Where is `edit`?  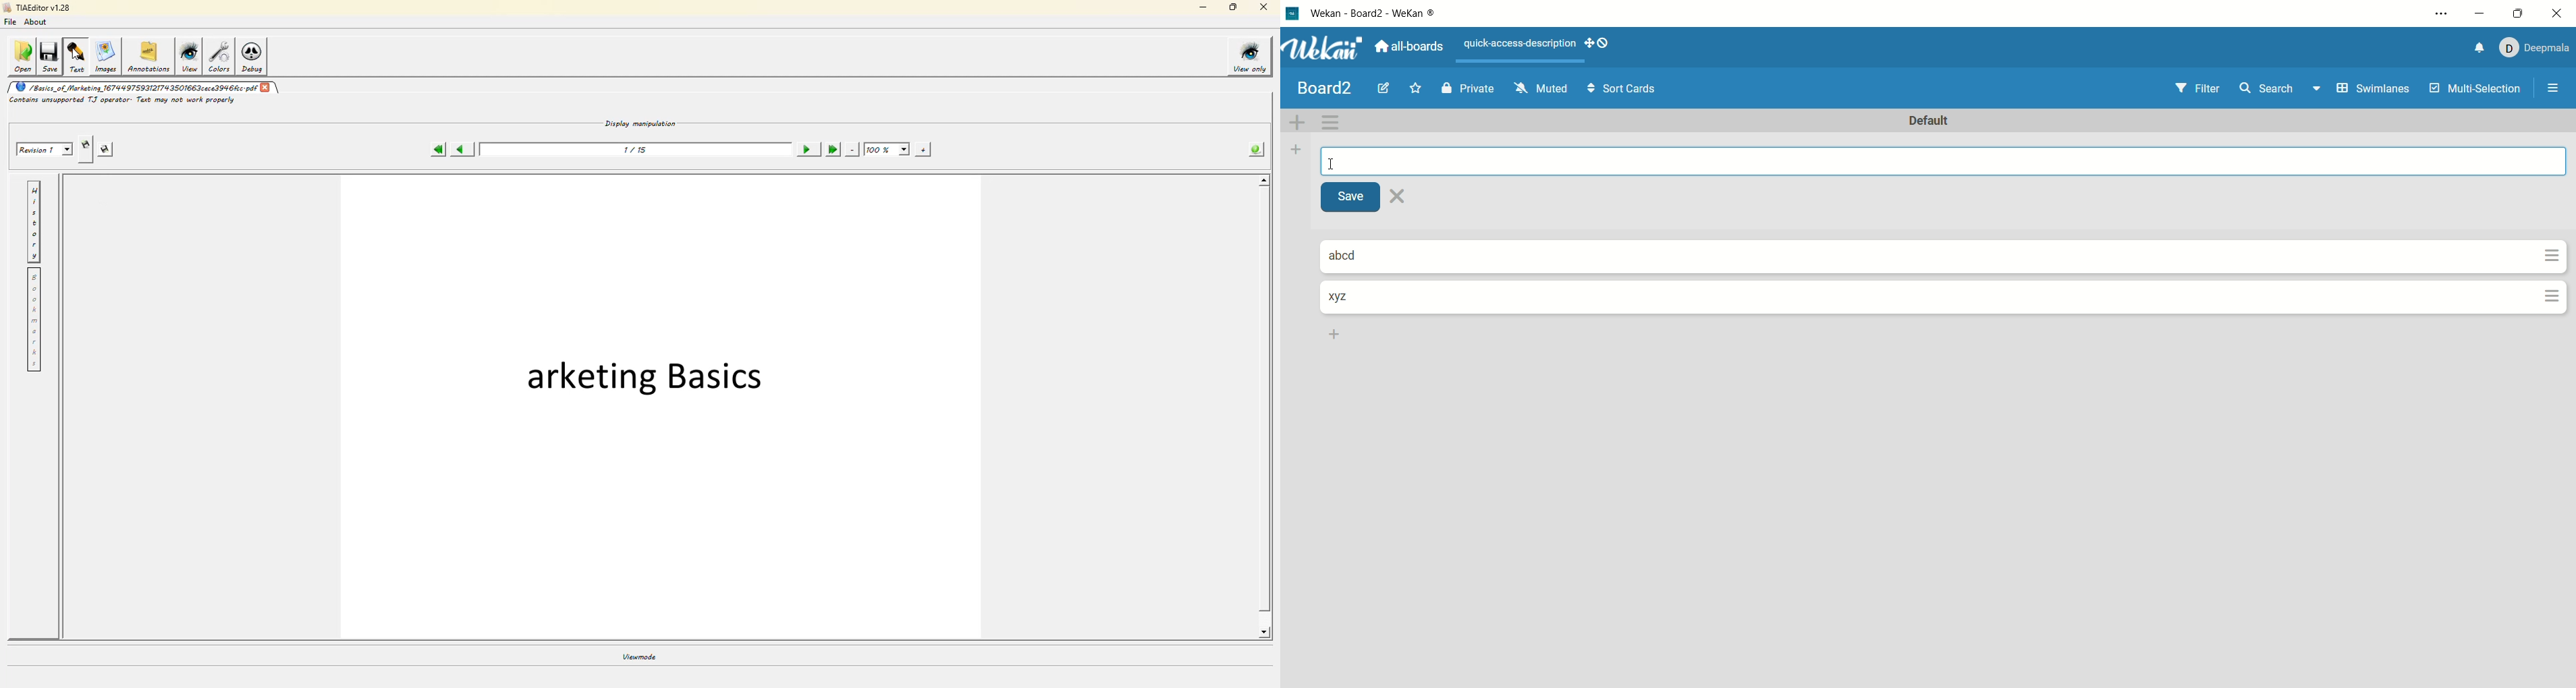
edit is located at coordinates (1384, 90).